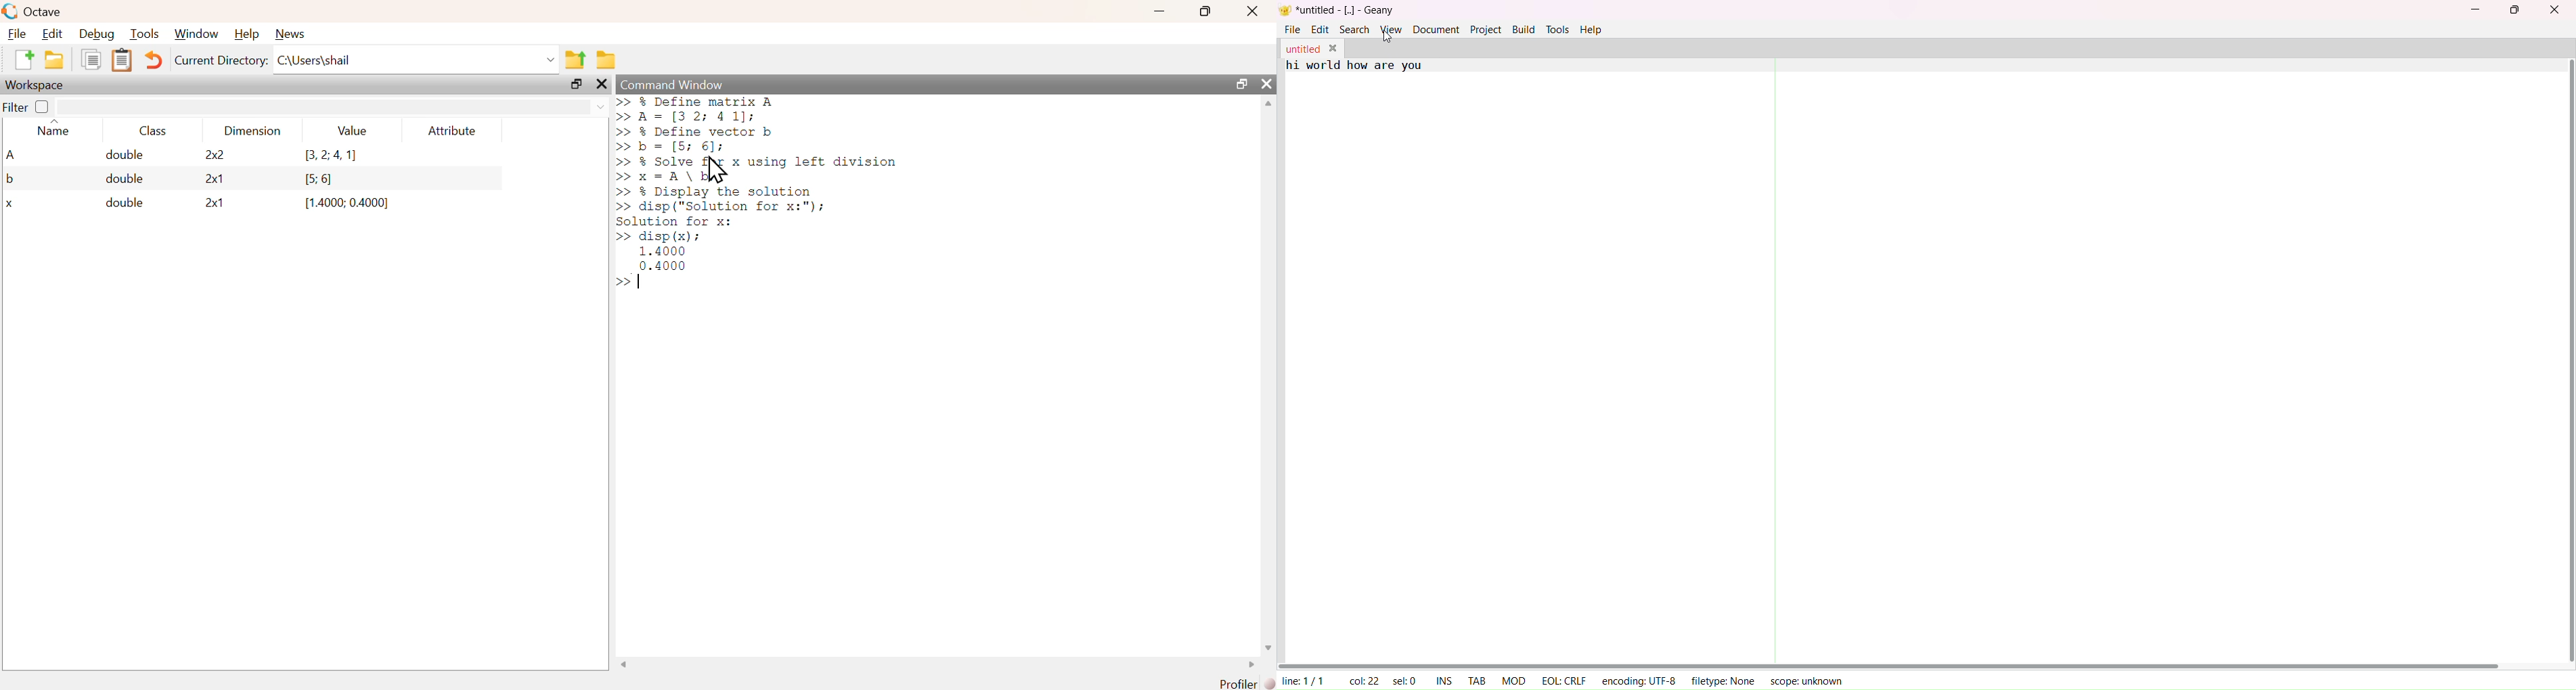  I want to click on double, so click(114, 156).